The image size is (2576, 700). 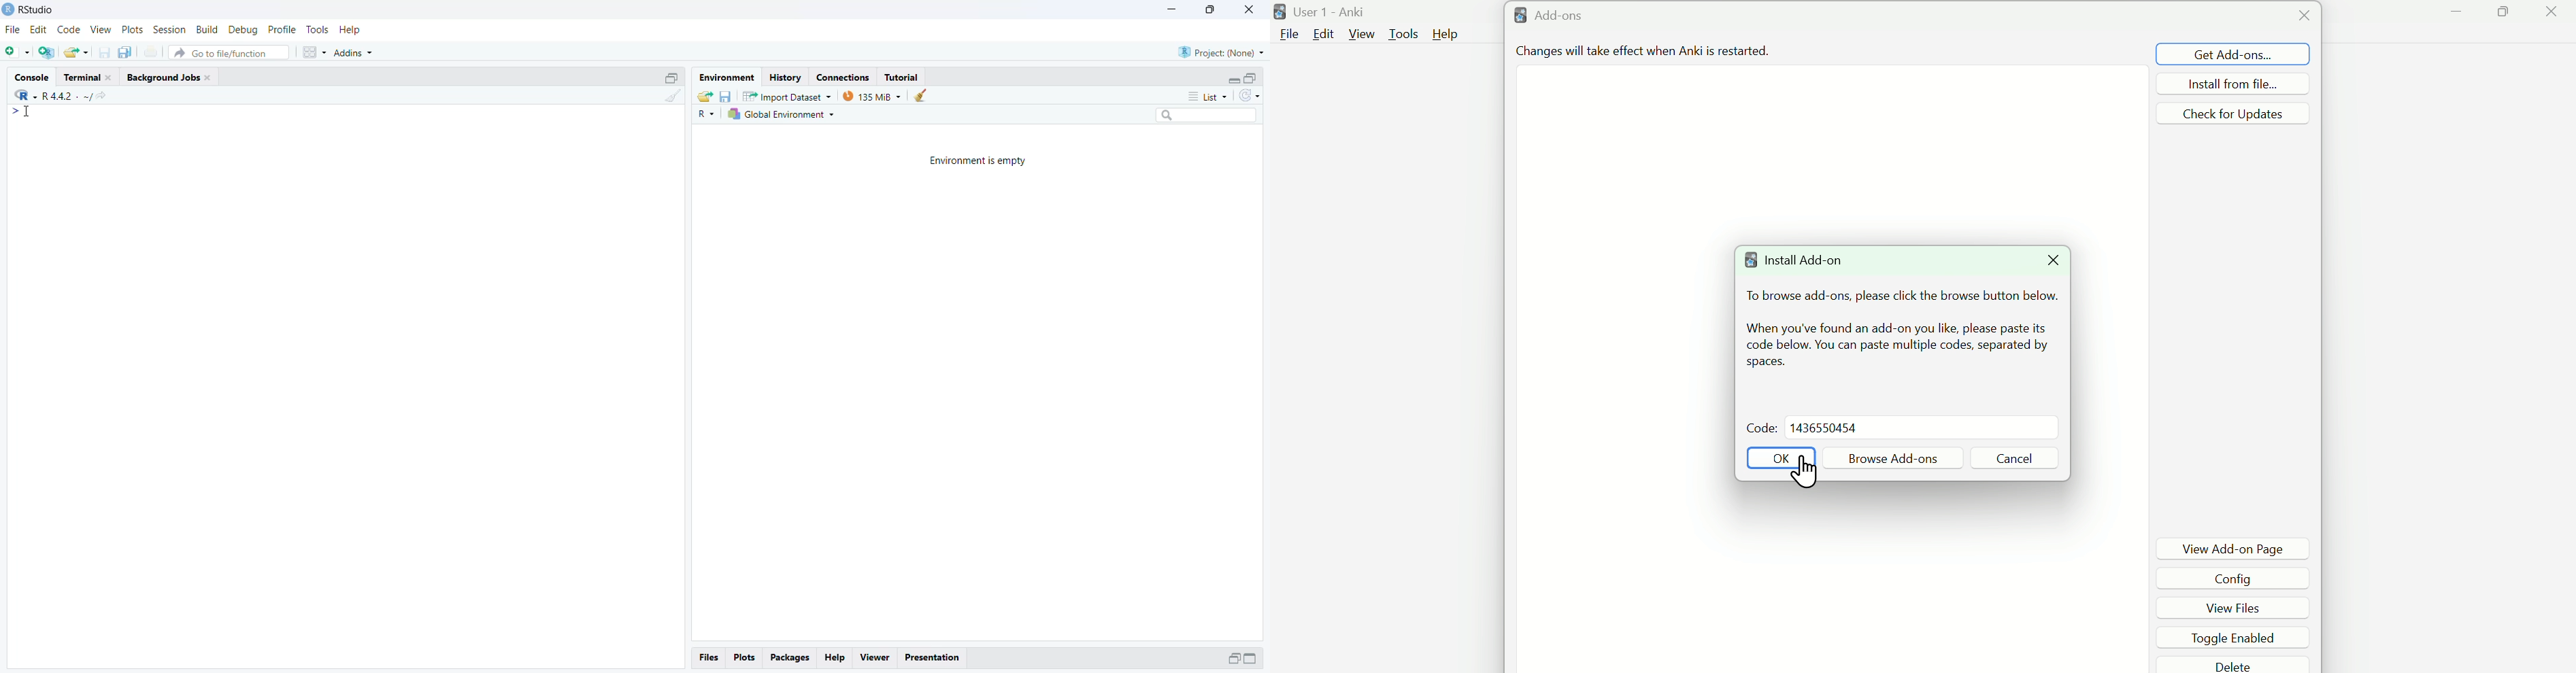 I want to click on check for updates, so click(x=2233, y=113).